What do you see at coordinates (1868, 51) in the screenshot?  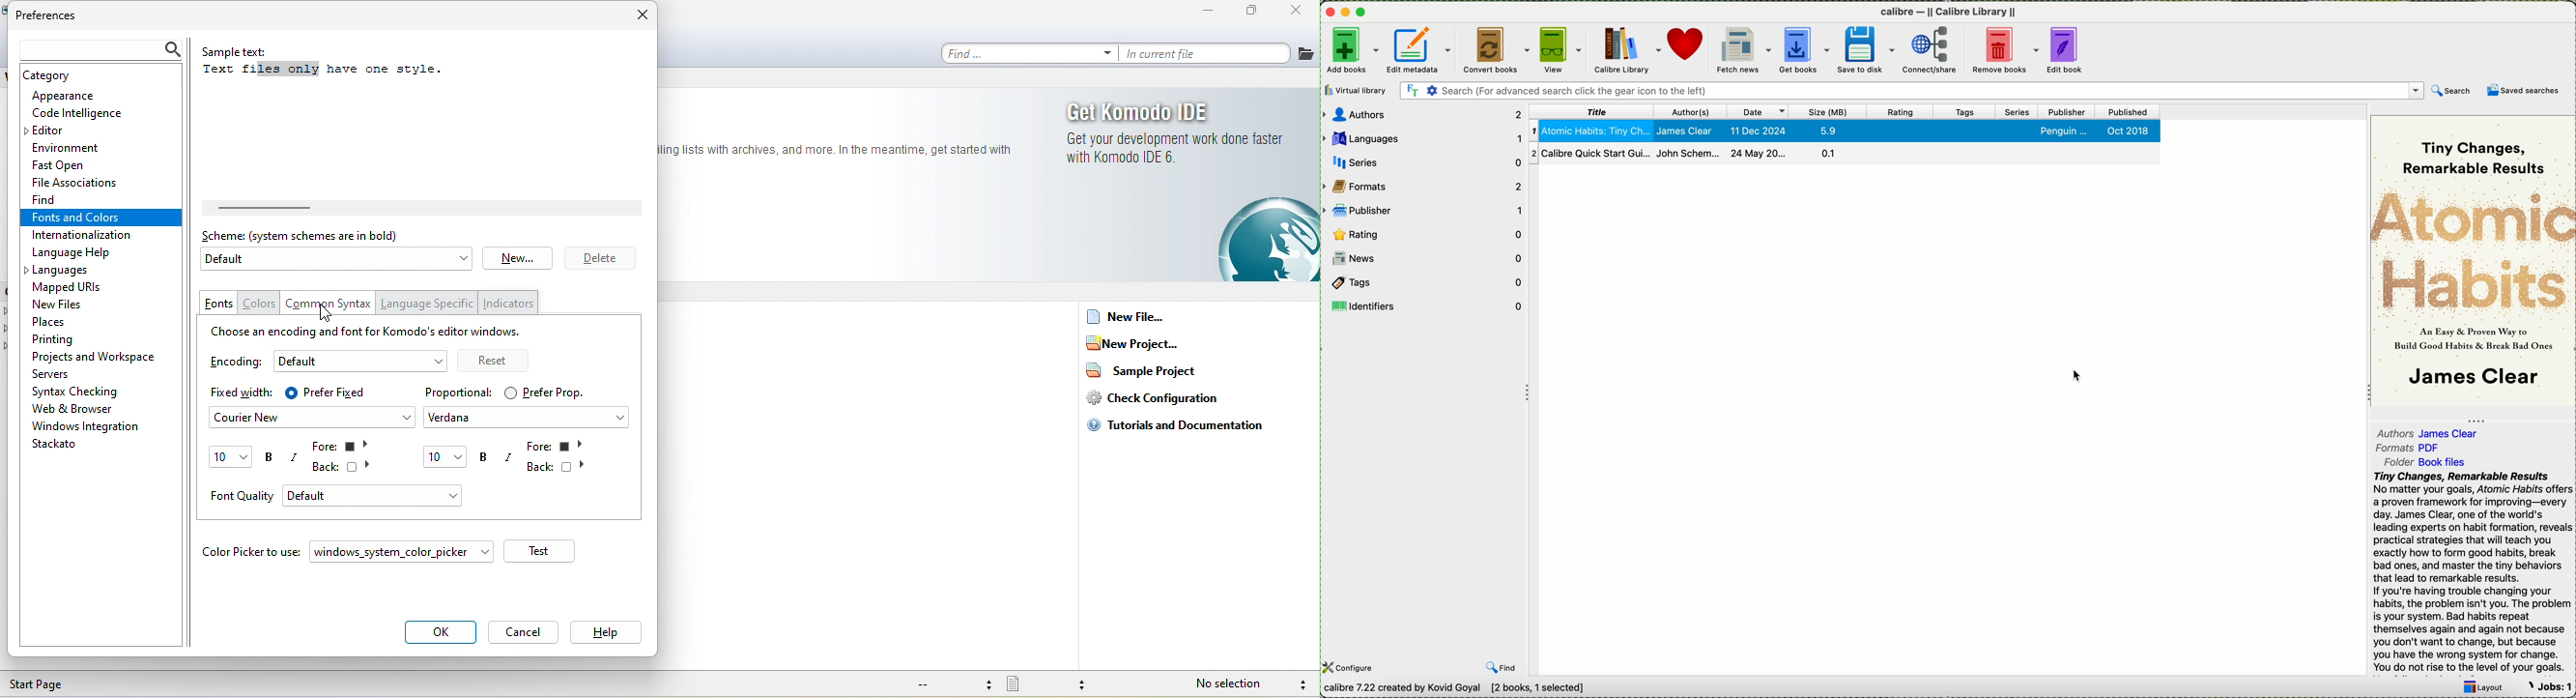 I see `save to disk` at bounding box center [1868, 51].